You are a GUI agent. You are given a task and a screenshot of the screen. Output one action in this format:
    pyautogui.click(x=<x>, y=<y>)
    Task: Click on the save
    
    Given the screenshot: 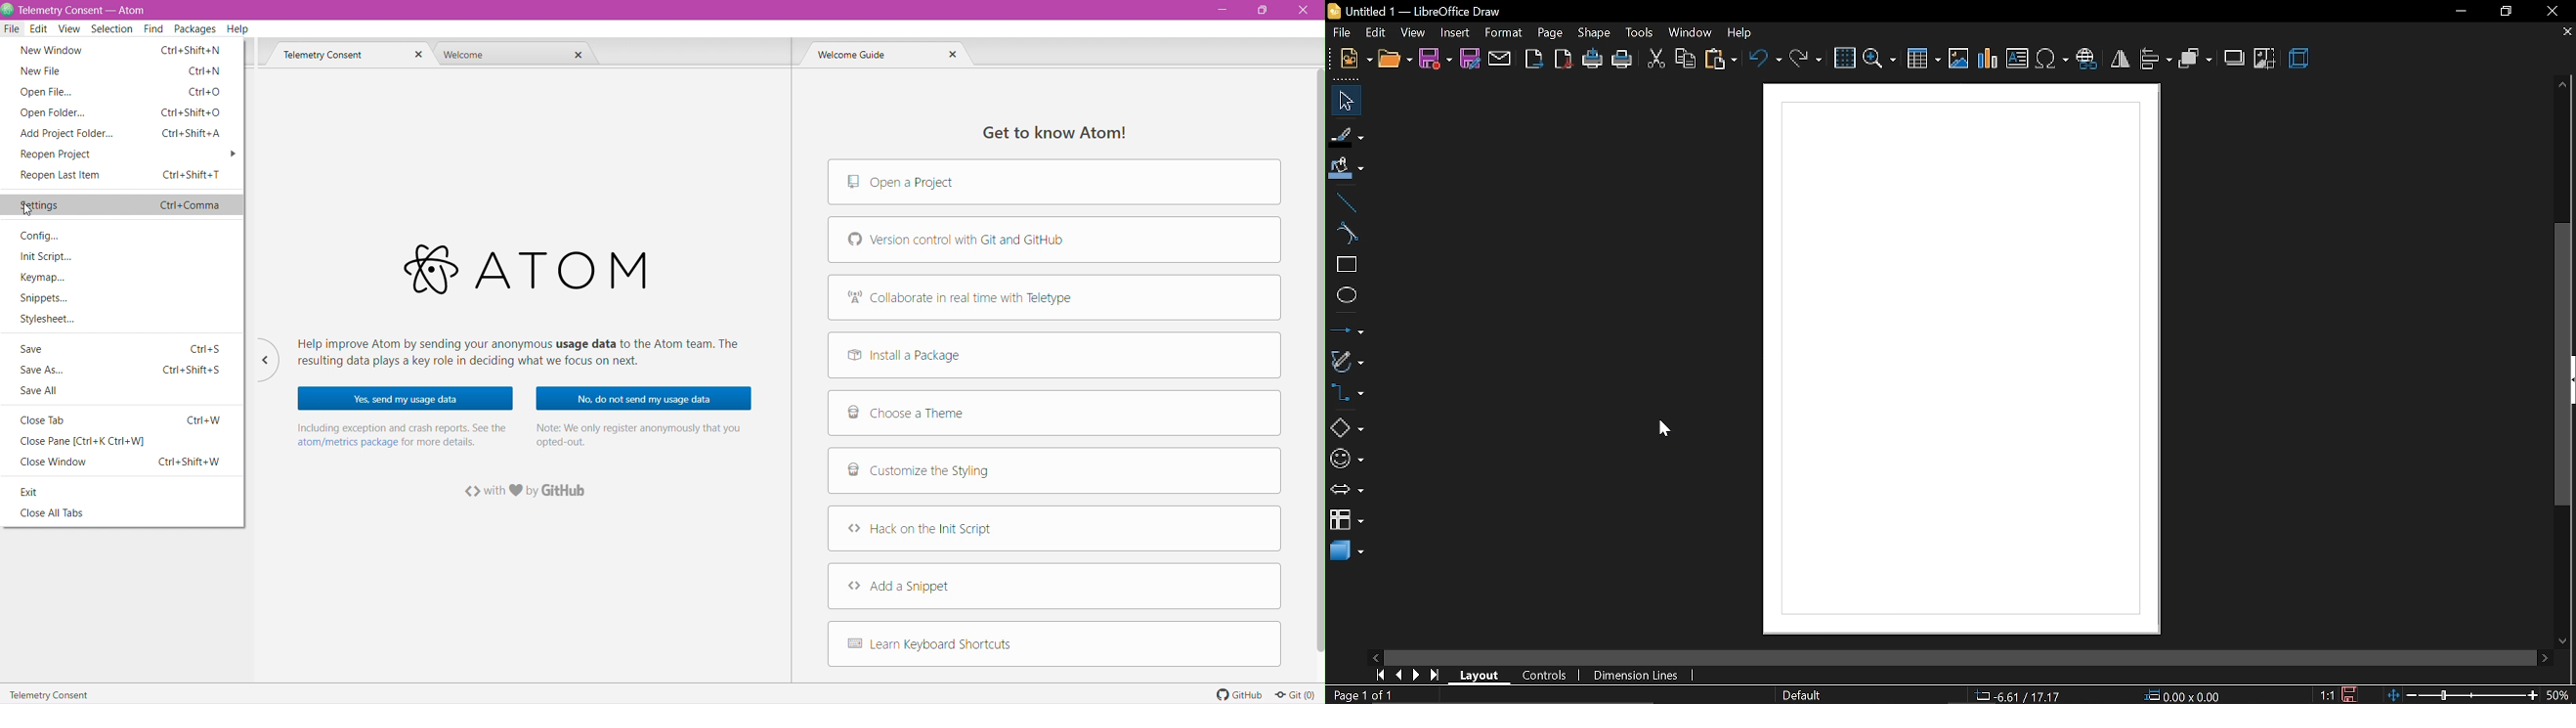 What is the action you would take?
    pyautogui.click(x=2353, y=693)
    